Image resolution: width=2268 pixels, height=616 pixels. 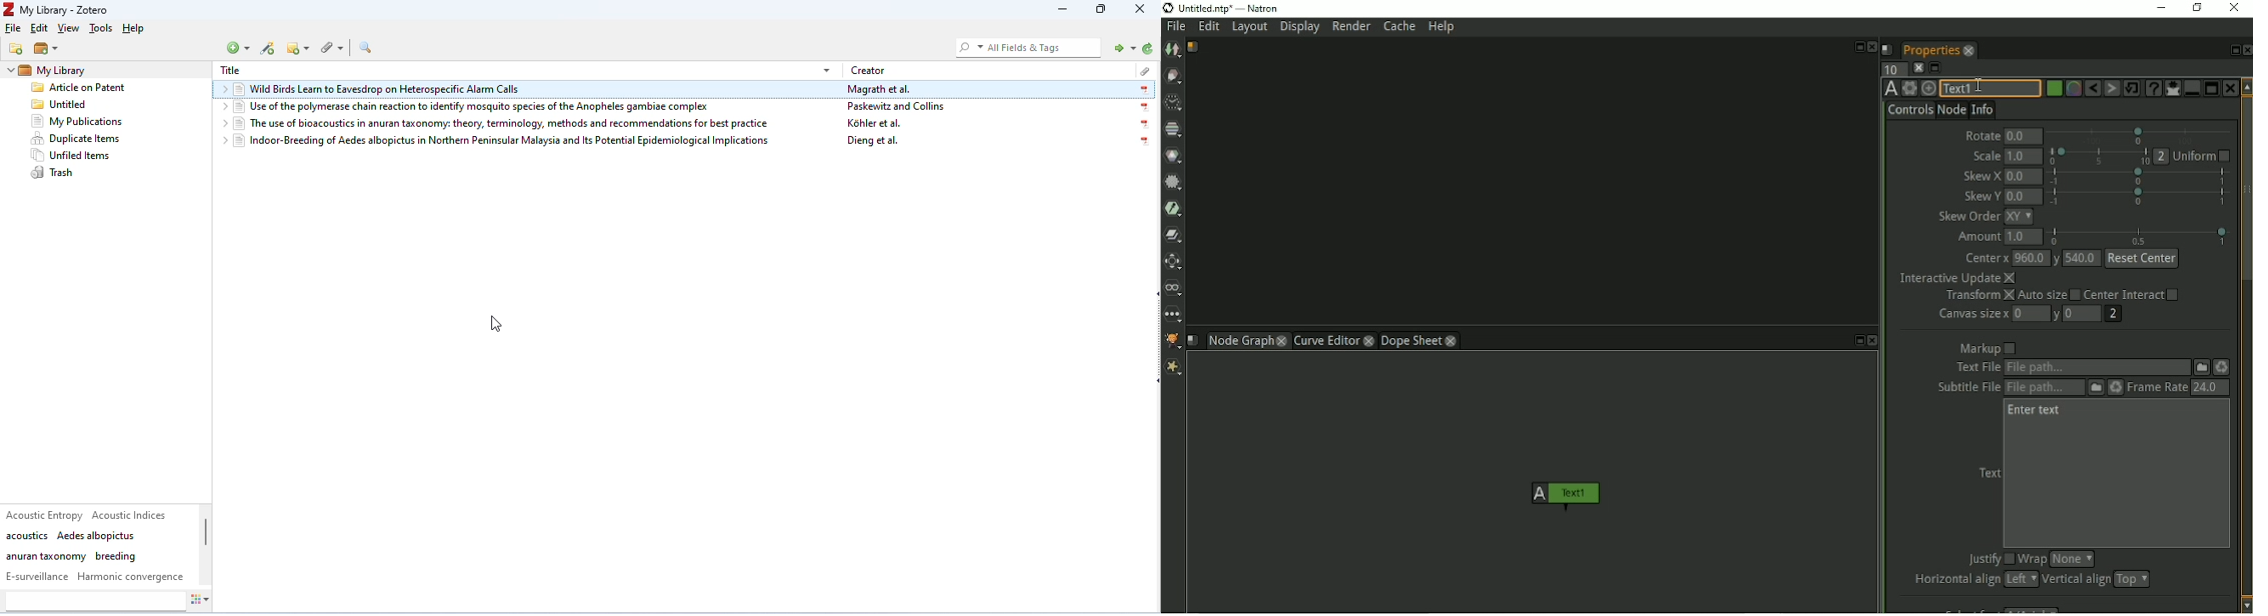 I want to click on drop down, so click(x=223, y=122).